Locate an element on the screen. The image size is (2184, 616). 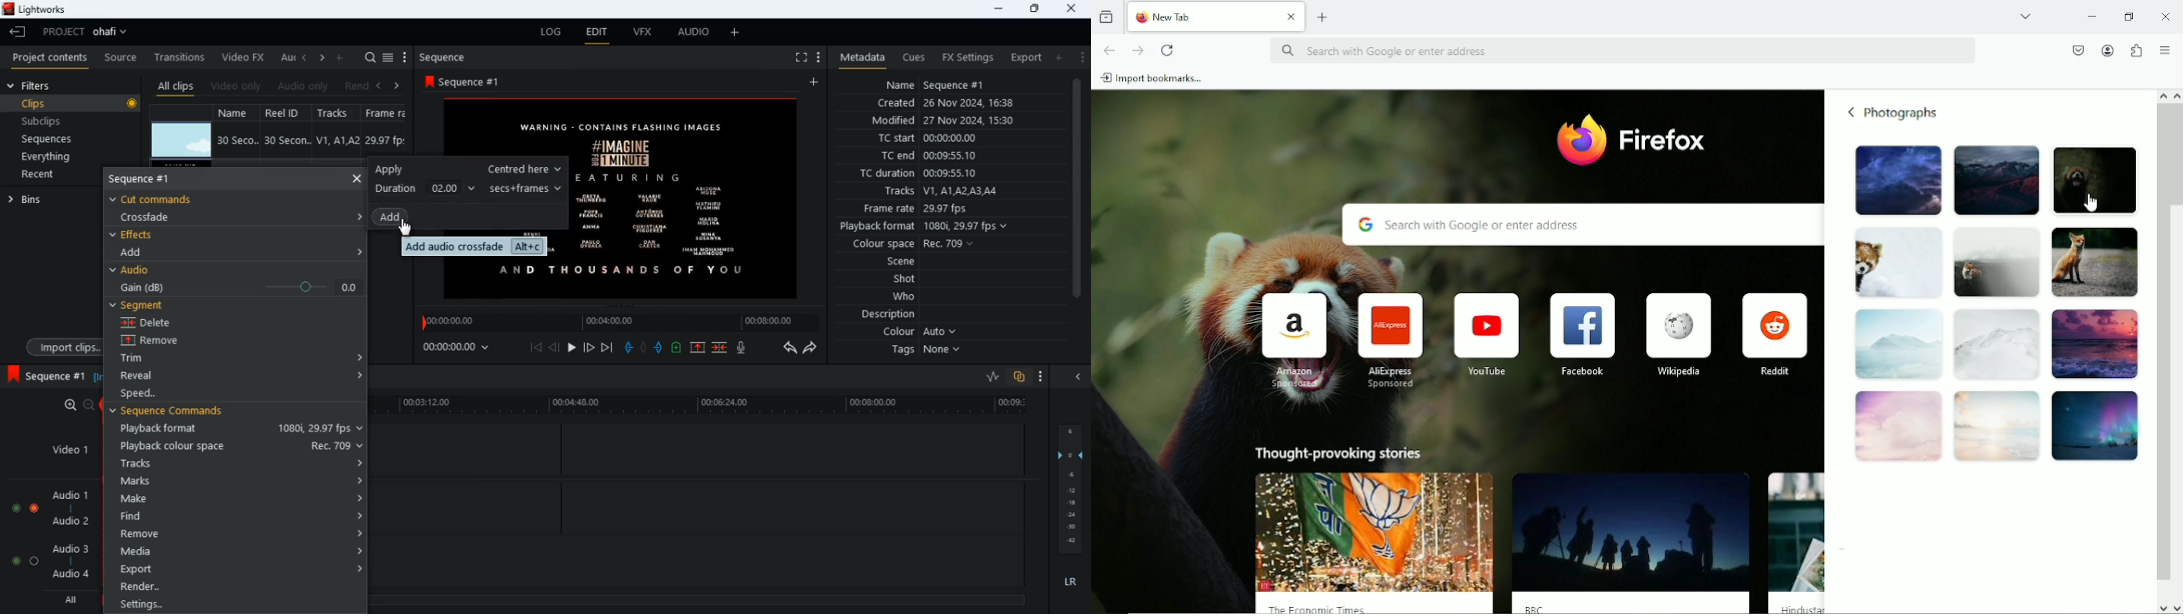
forward is located at coordinates (812, 349).